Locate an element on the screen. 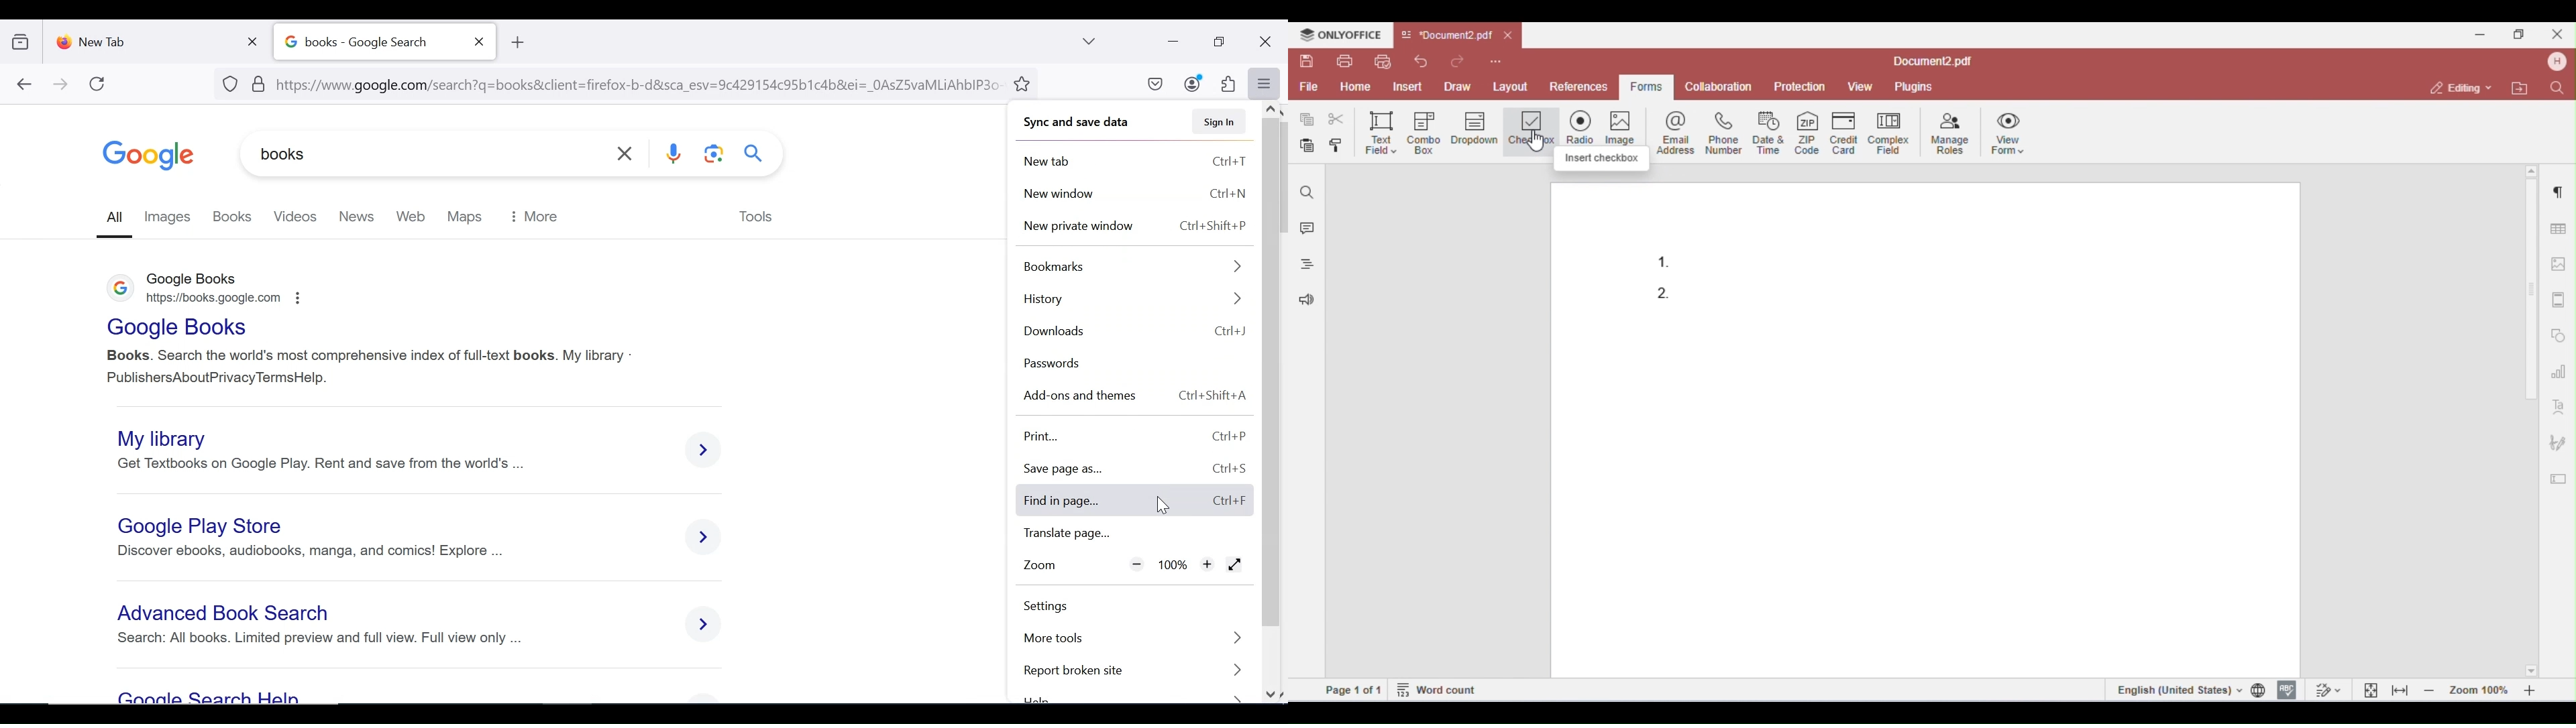 The height and width of the screenshot is (728, 2576). report broken site is located at coordinates (1137, 671).